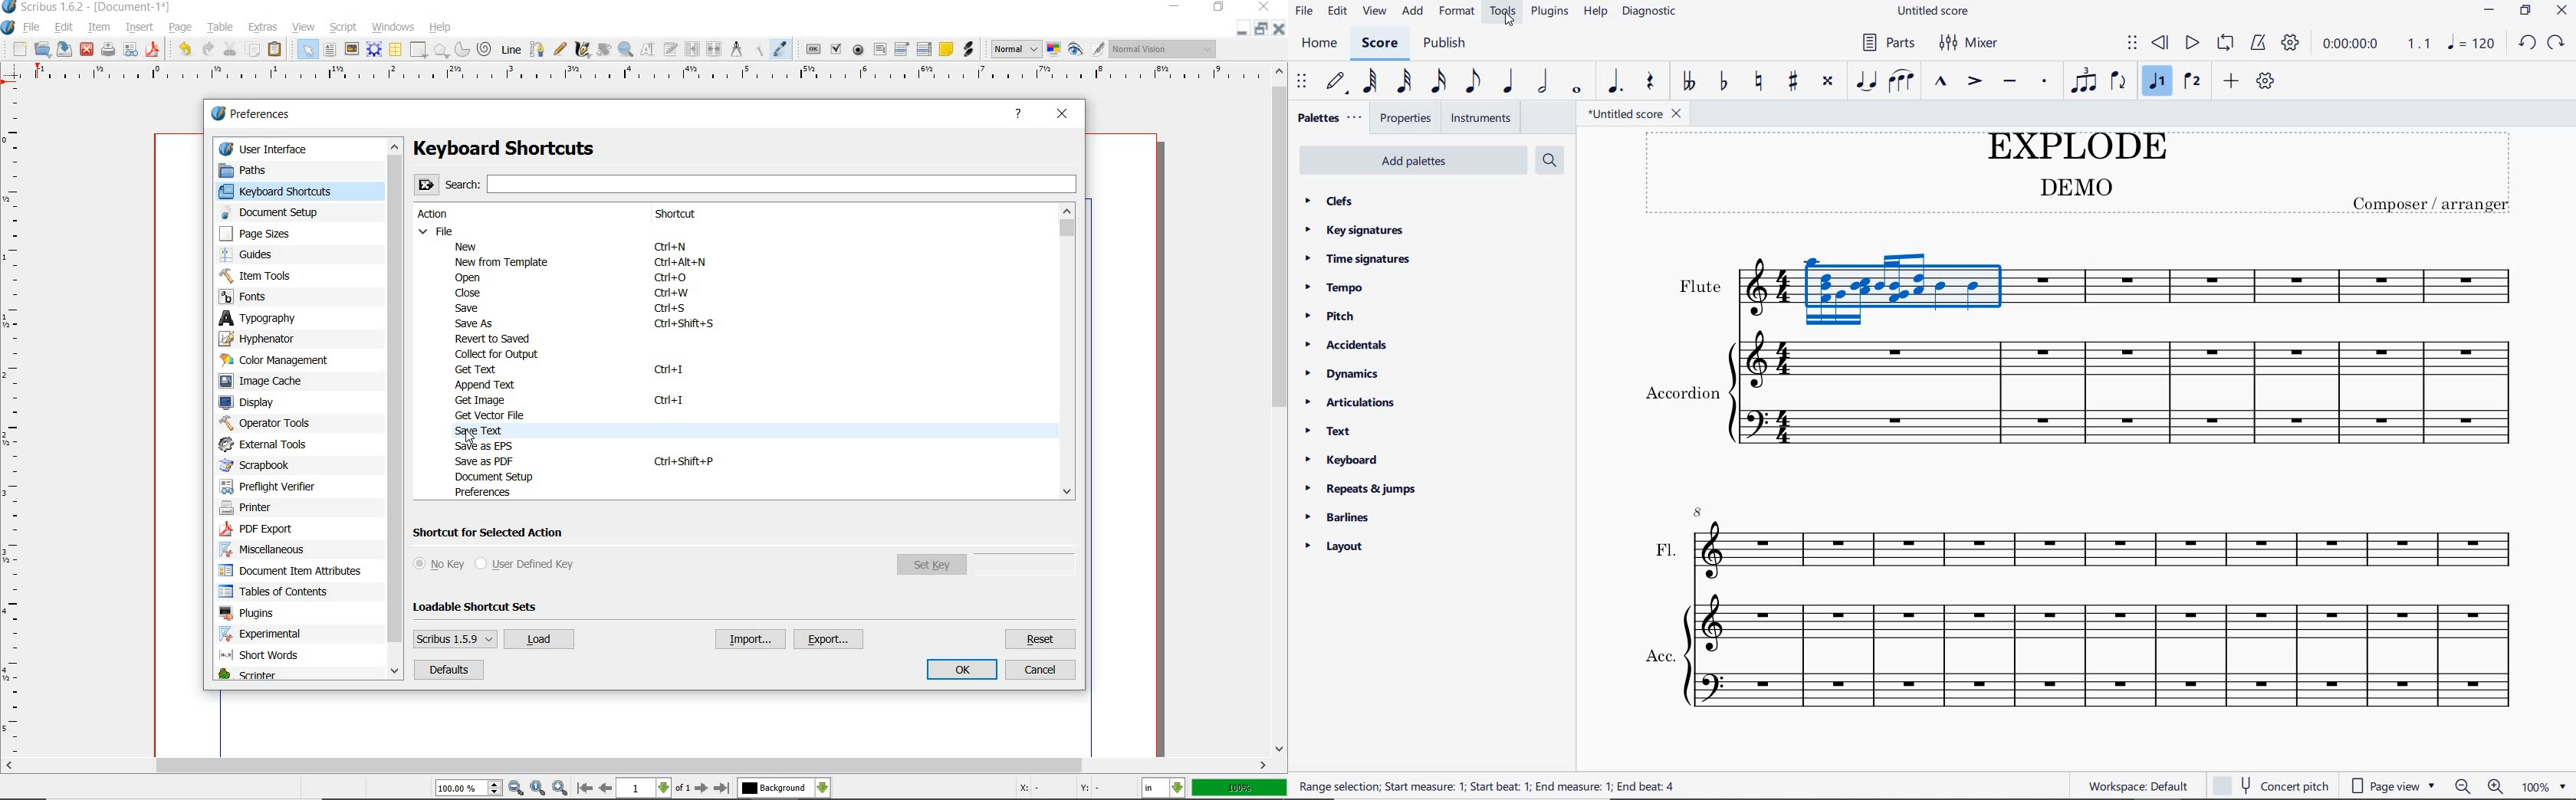 Image resolution: width=2576 pixels, height=812 pixels. I want to click on Ctrl + 1, so click(670, 401).